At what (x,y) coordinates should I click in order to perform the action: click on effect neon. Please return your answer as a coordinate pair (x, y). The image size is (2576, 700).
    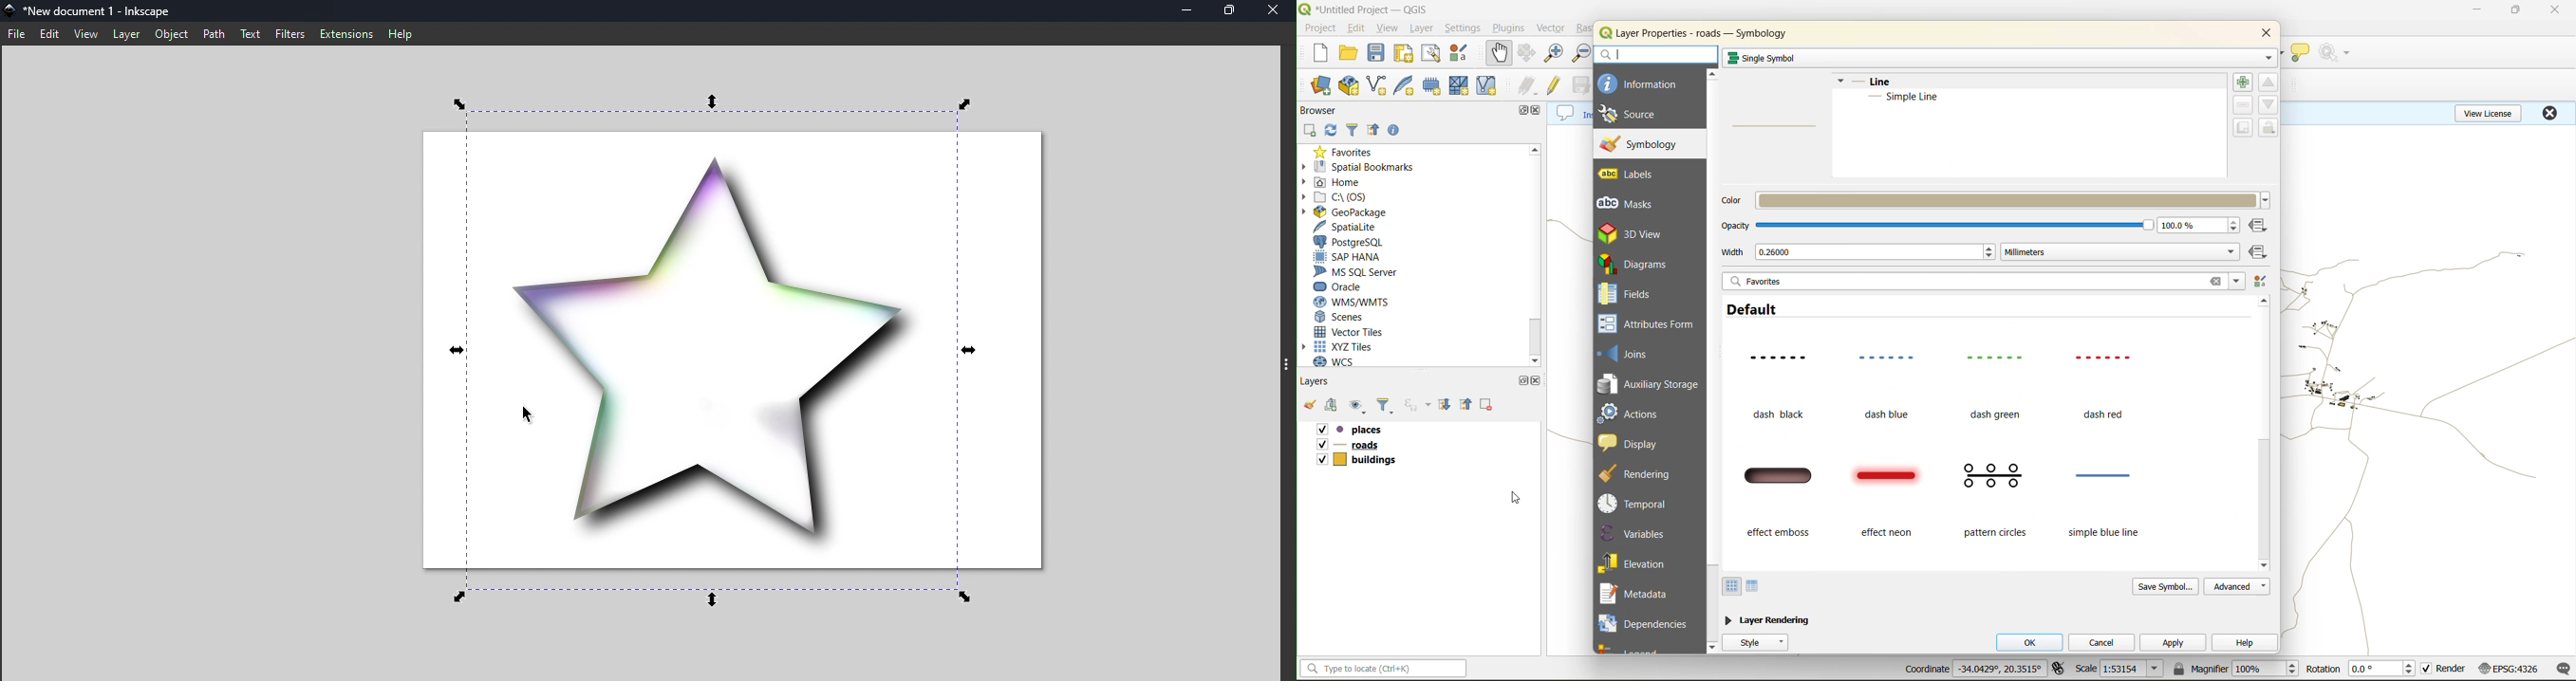
    Looking at the image, I should click on (1893, 500).